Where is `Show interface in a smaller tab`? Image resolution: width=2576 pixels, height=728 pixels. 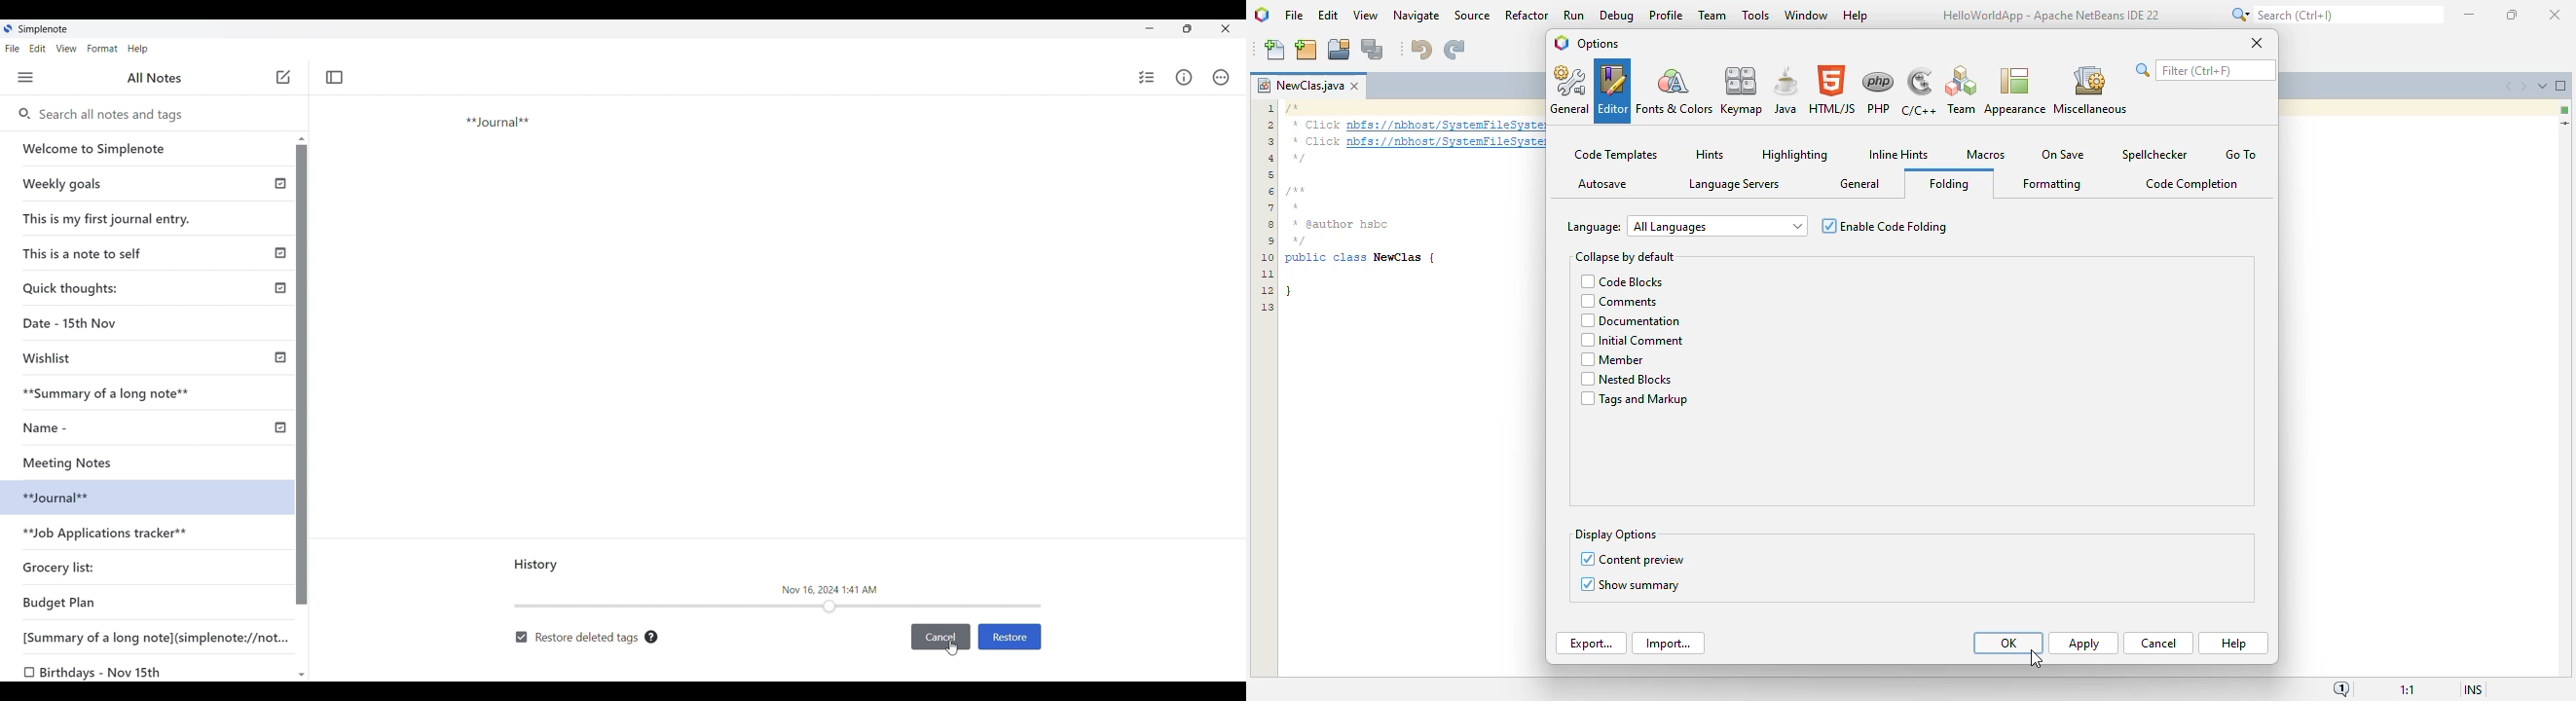
Show interface in a smaller tab is located at coordinates (1187, 29).